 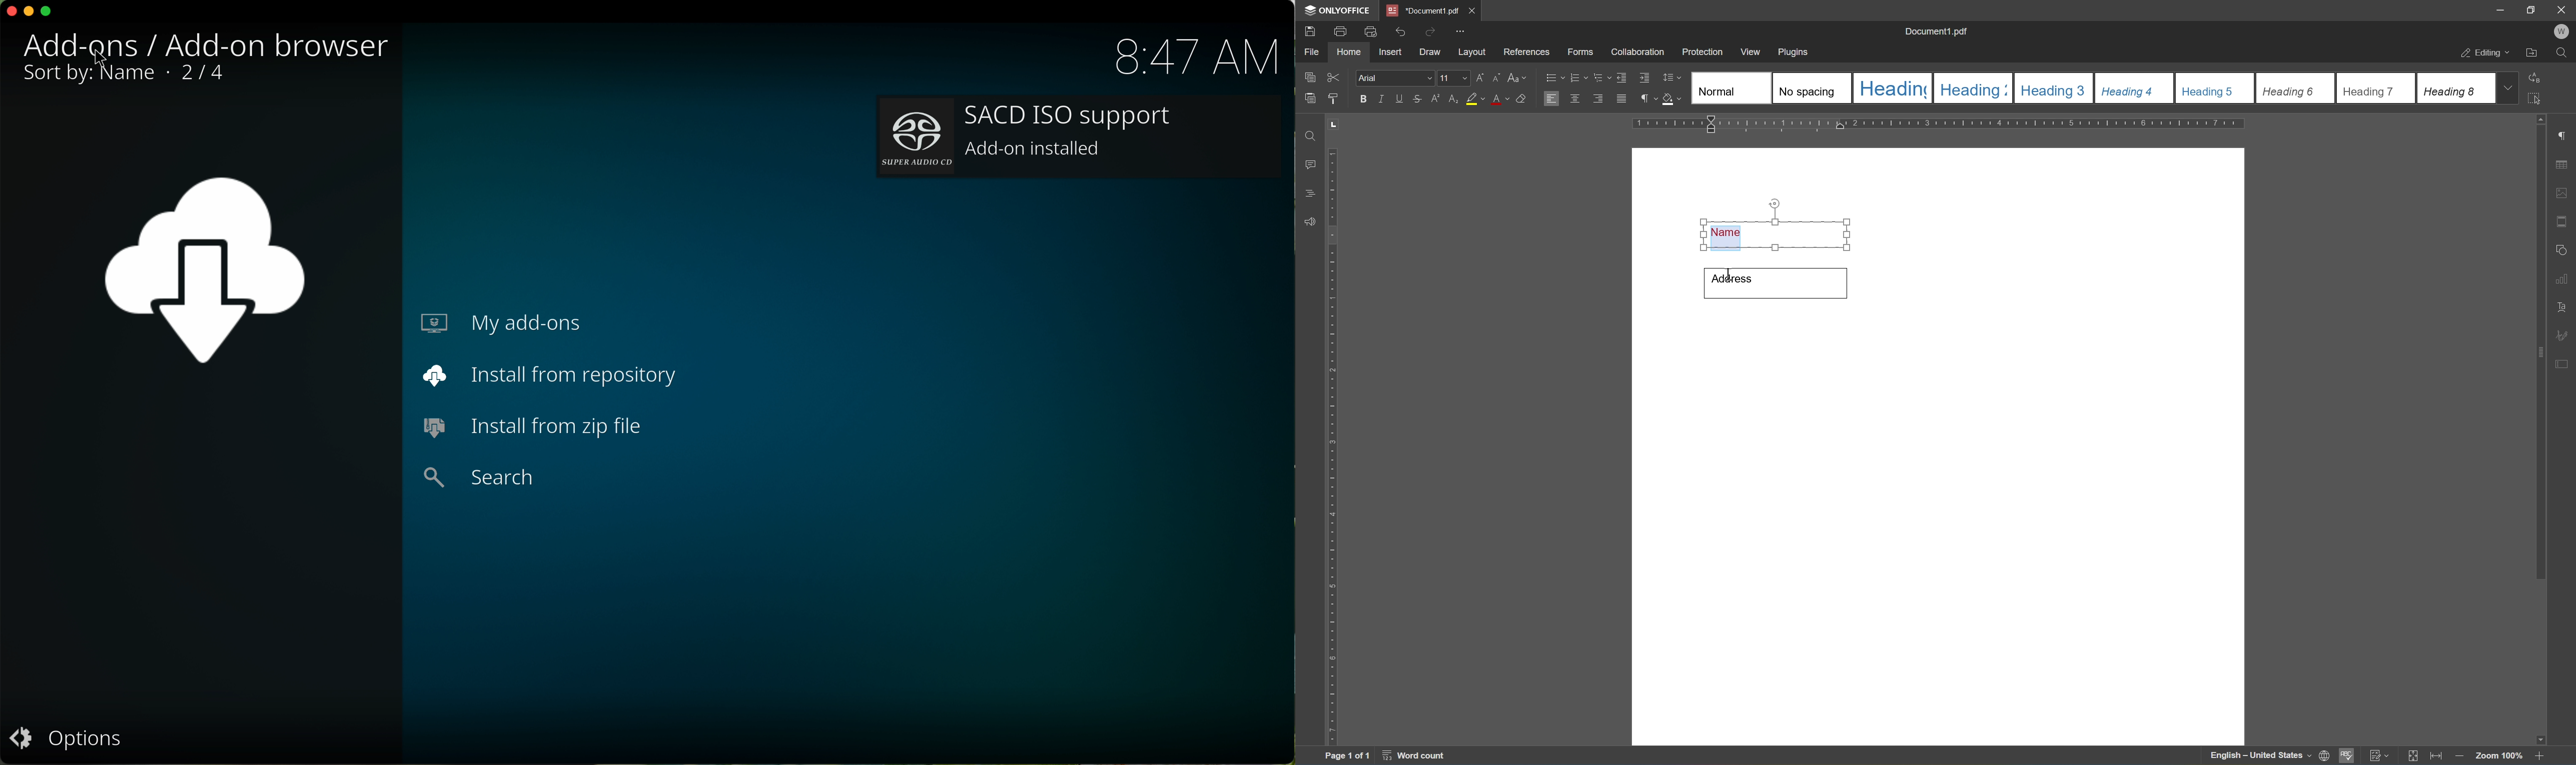 I want to click on location back icon, so click(x=205, y=270).